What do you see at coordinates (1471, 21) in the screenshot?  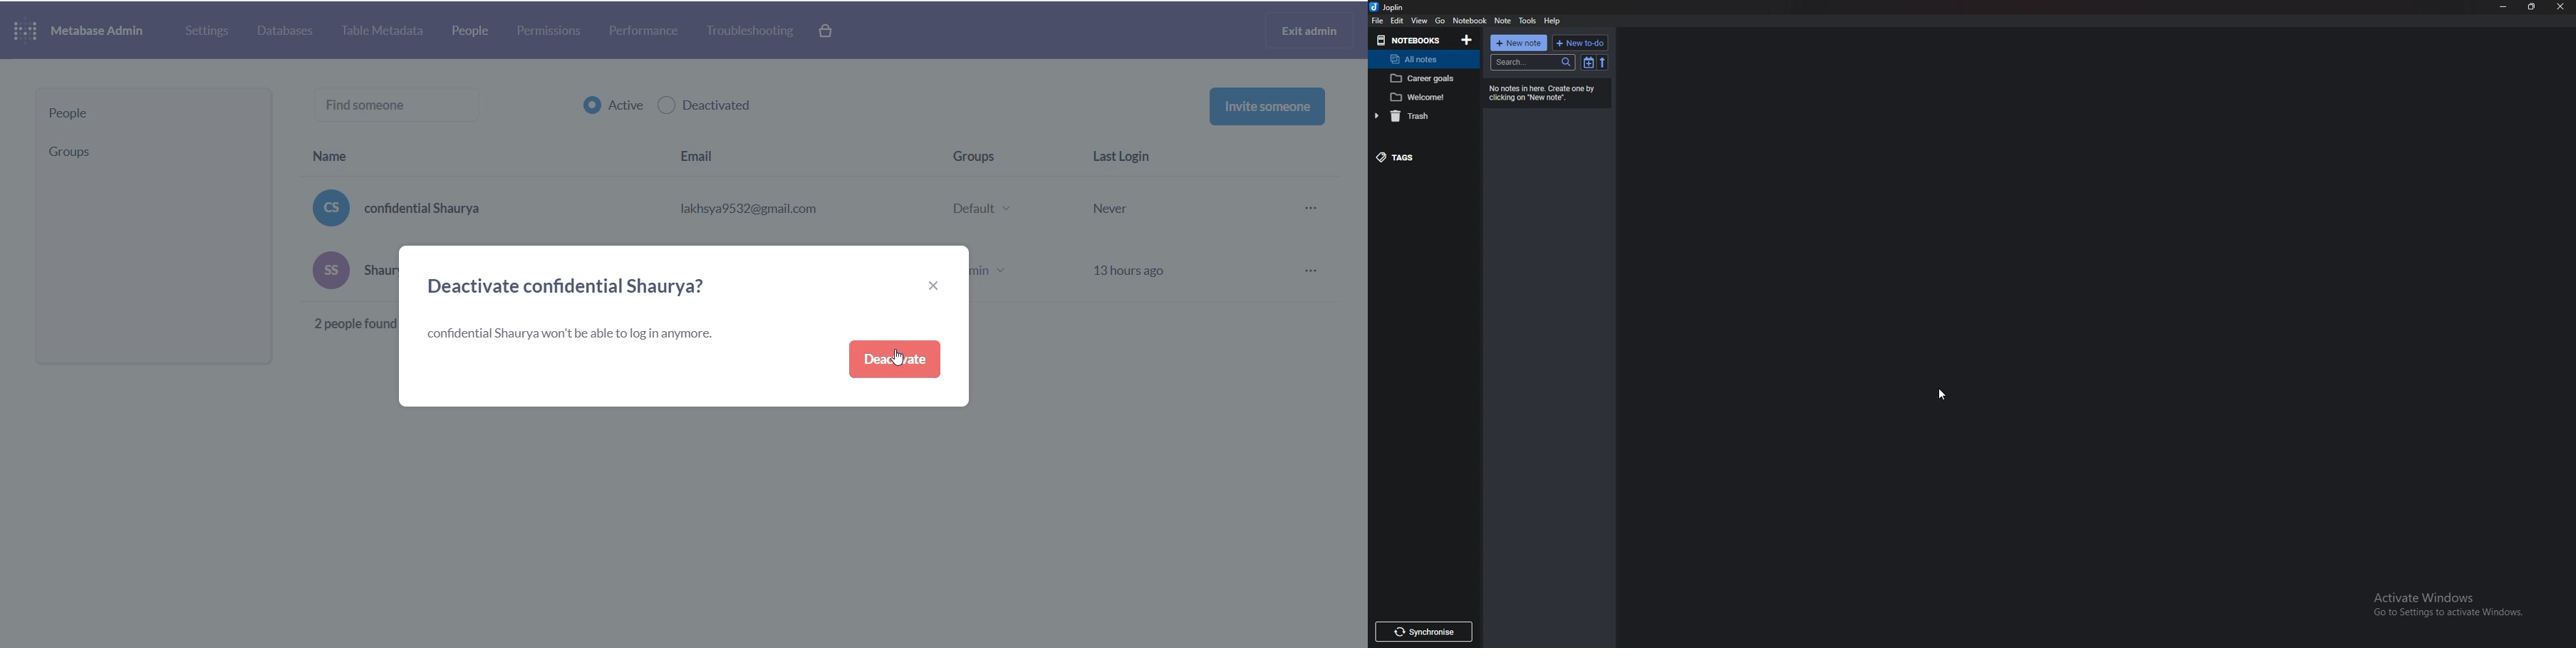 I see `notebook` at bounding box center [1471, 21].